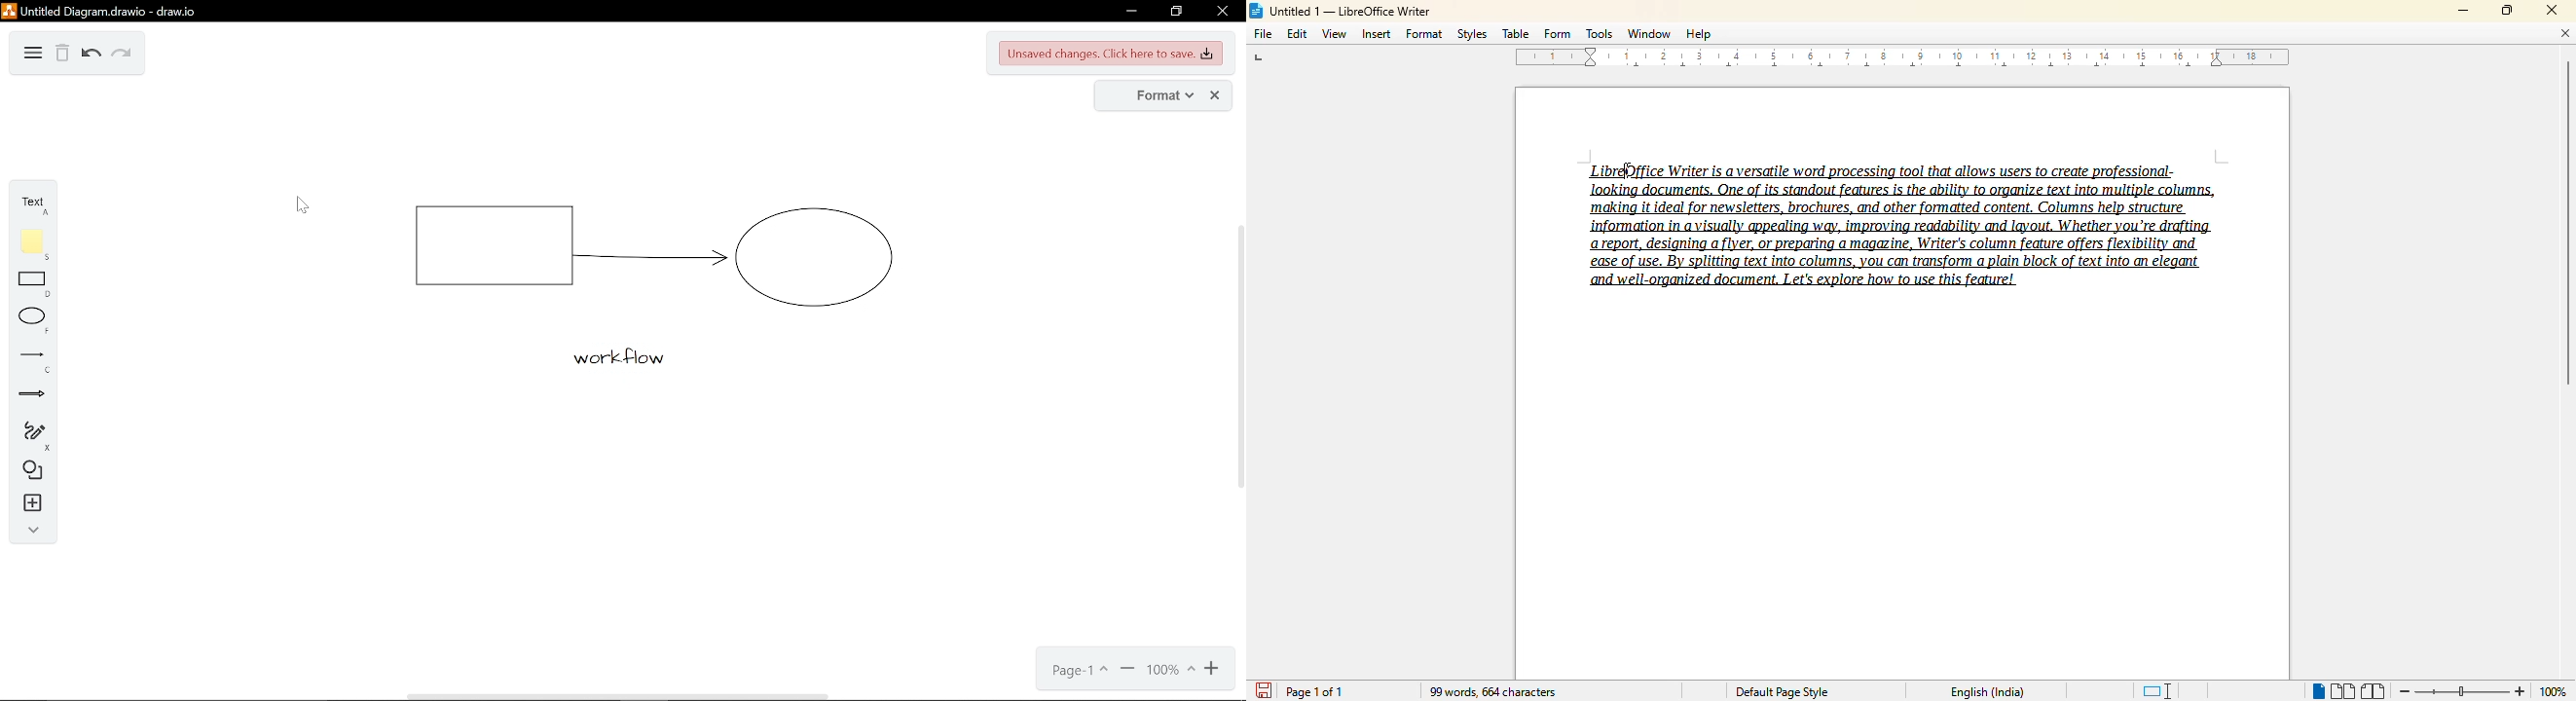  Describe the element at coordinates (1353, 13) in the screenshot. I see `Untitled 1 -- LibreOffice Writer` at that location.